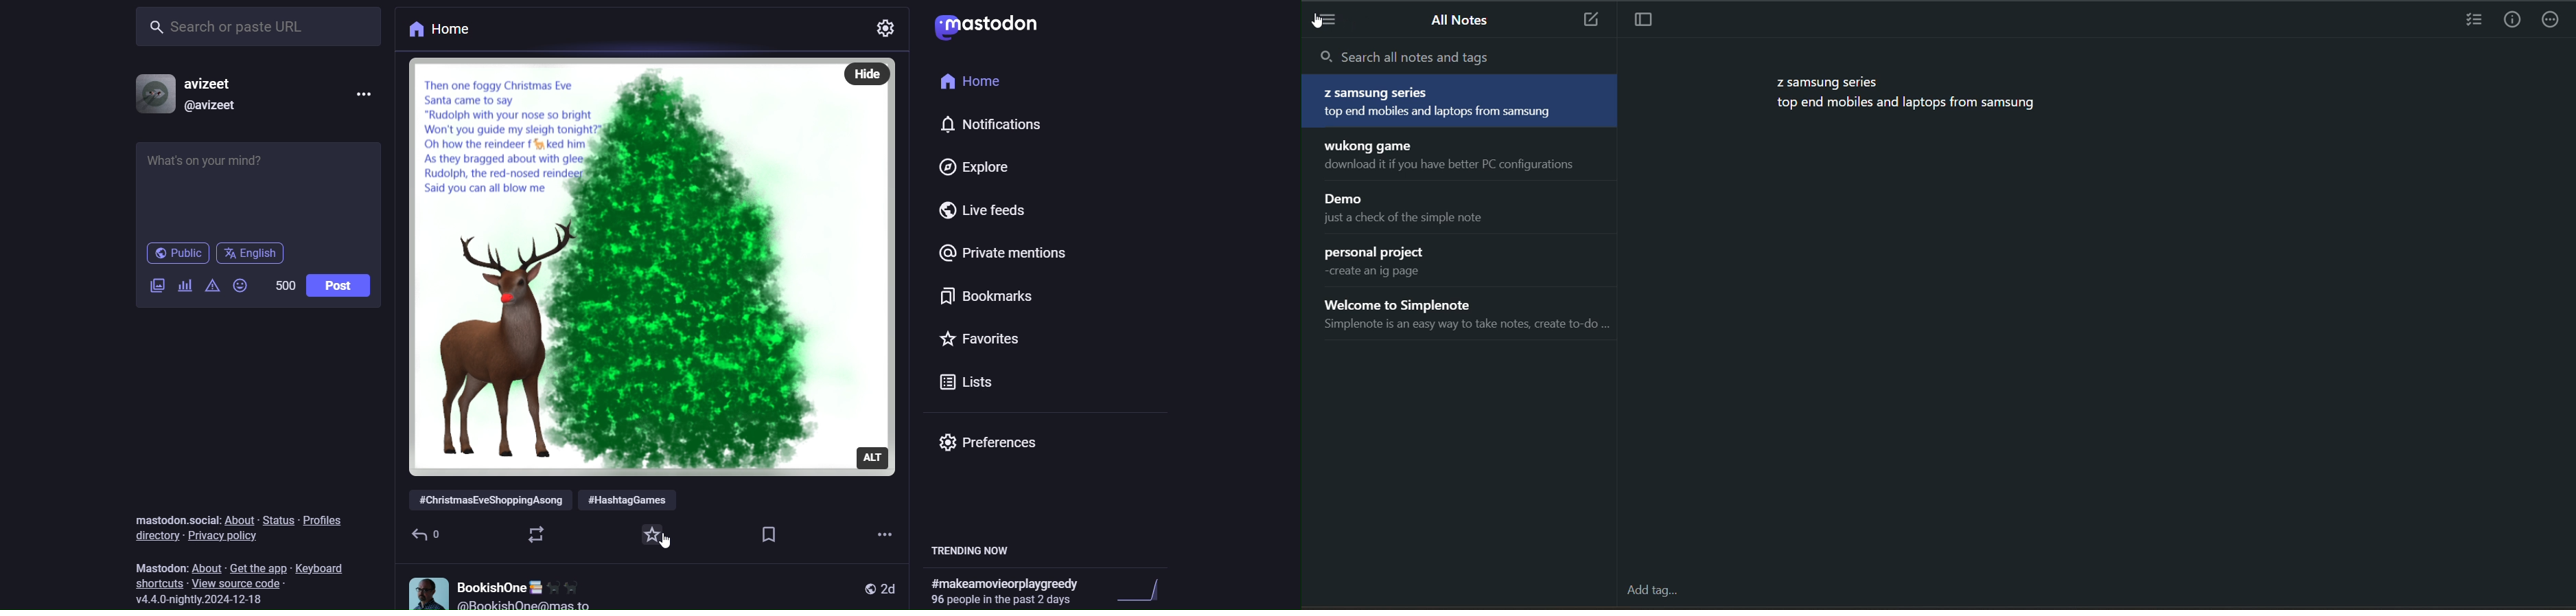 The image size is (2576, 616). What do you see at coordinates (325, 569) in the screenshot?
I see `keyboard` at bounding box center [325, 569].